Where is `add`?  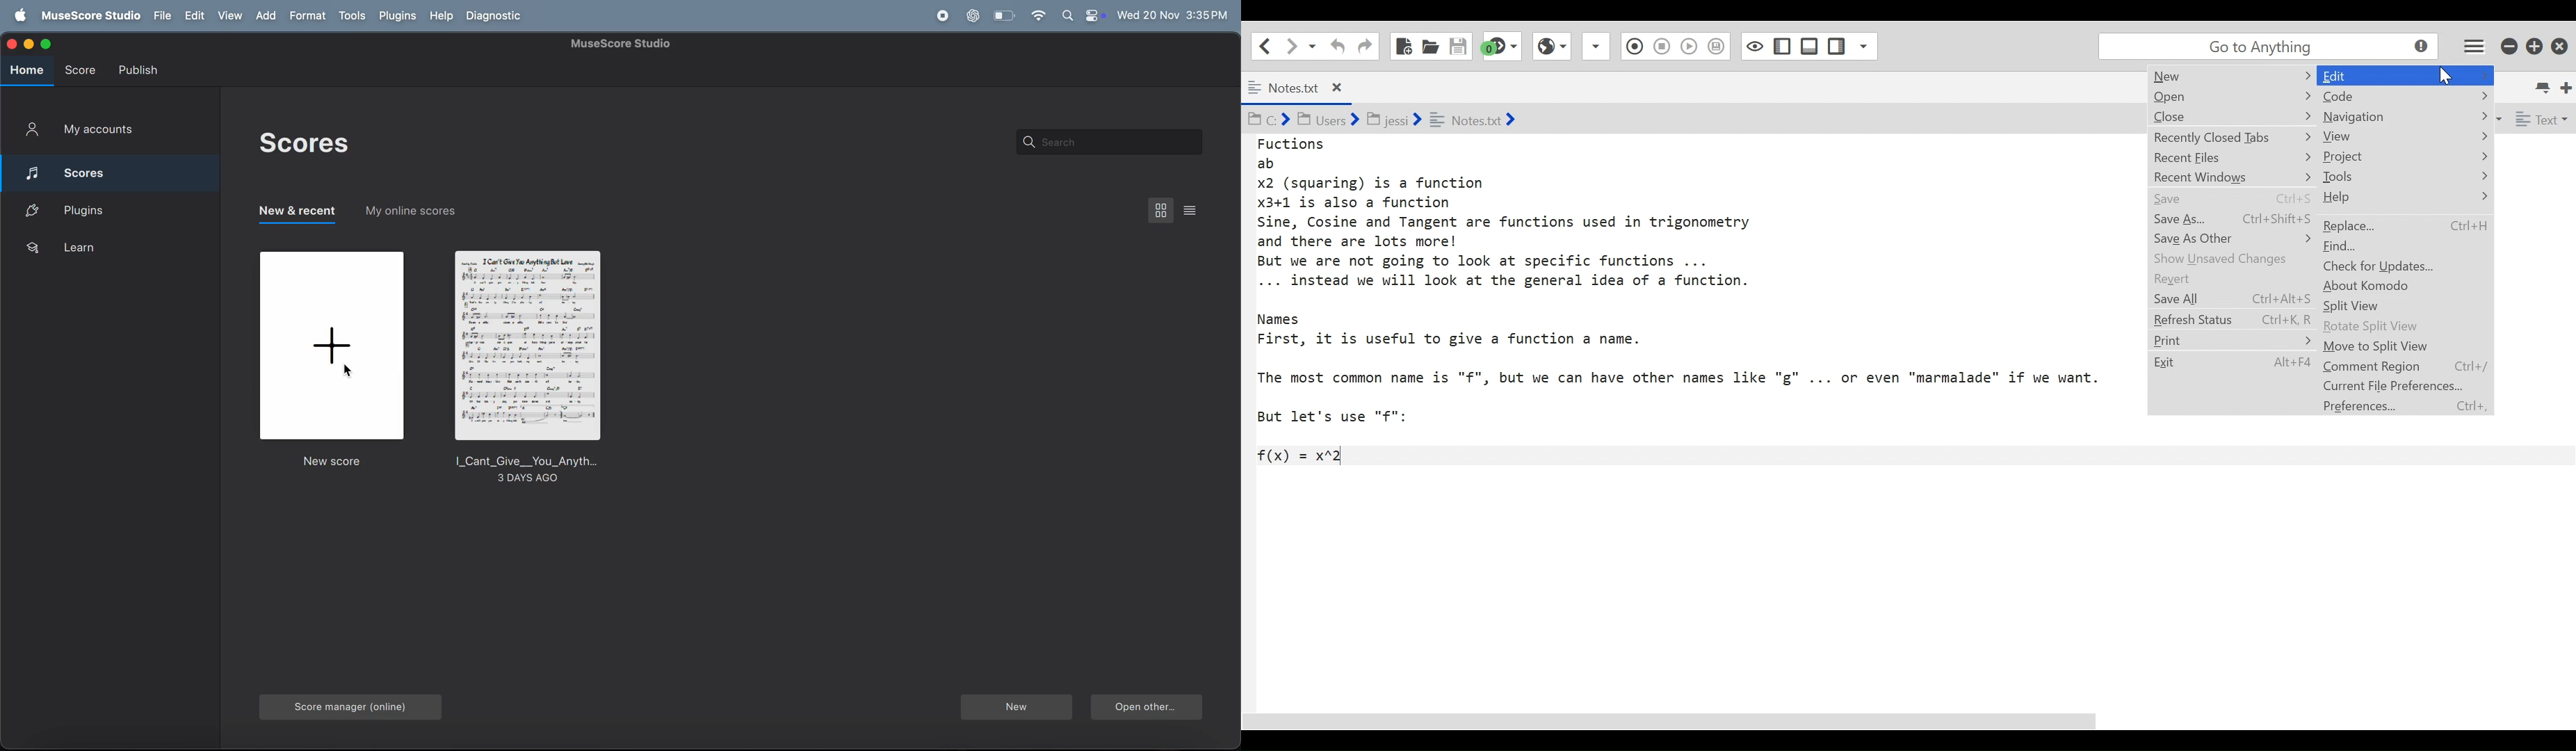 add is located at coordinates (269, 16).